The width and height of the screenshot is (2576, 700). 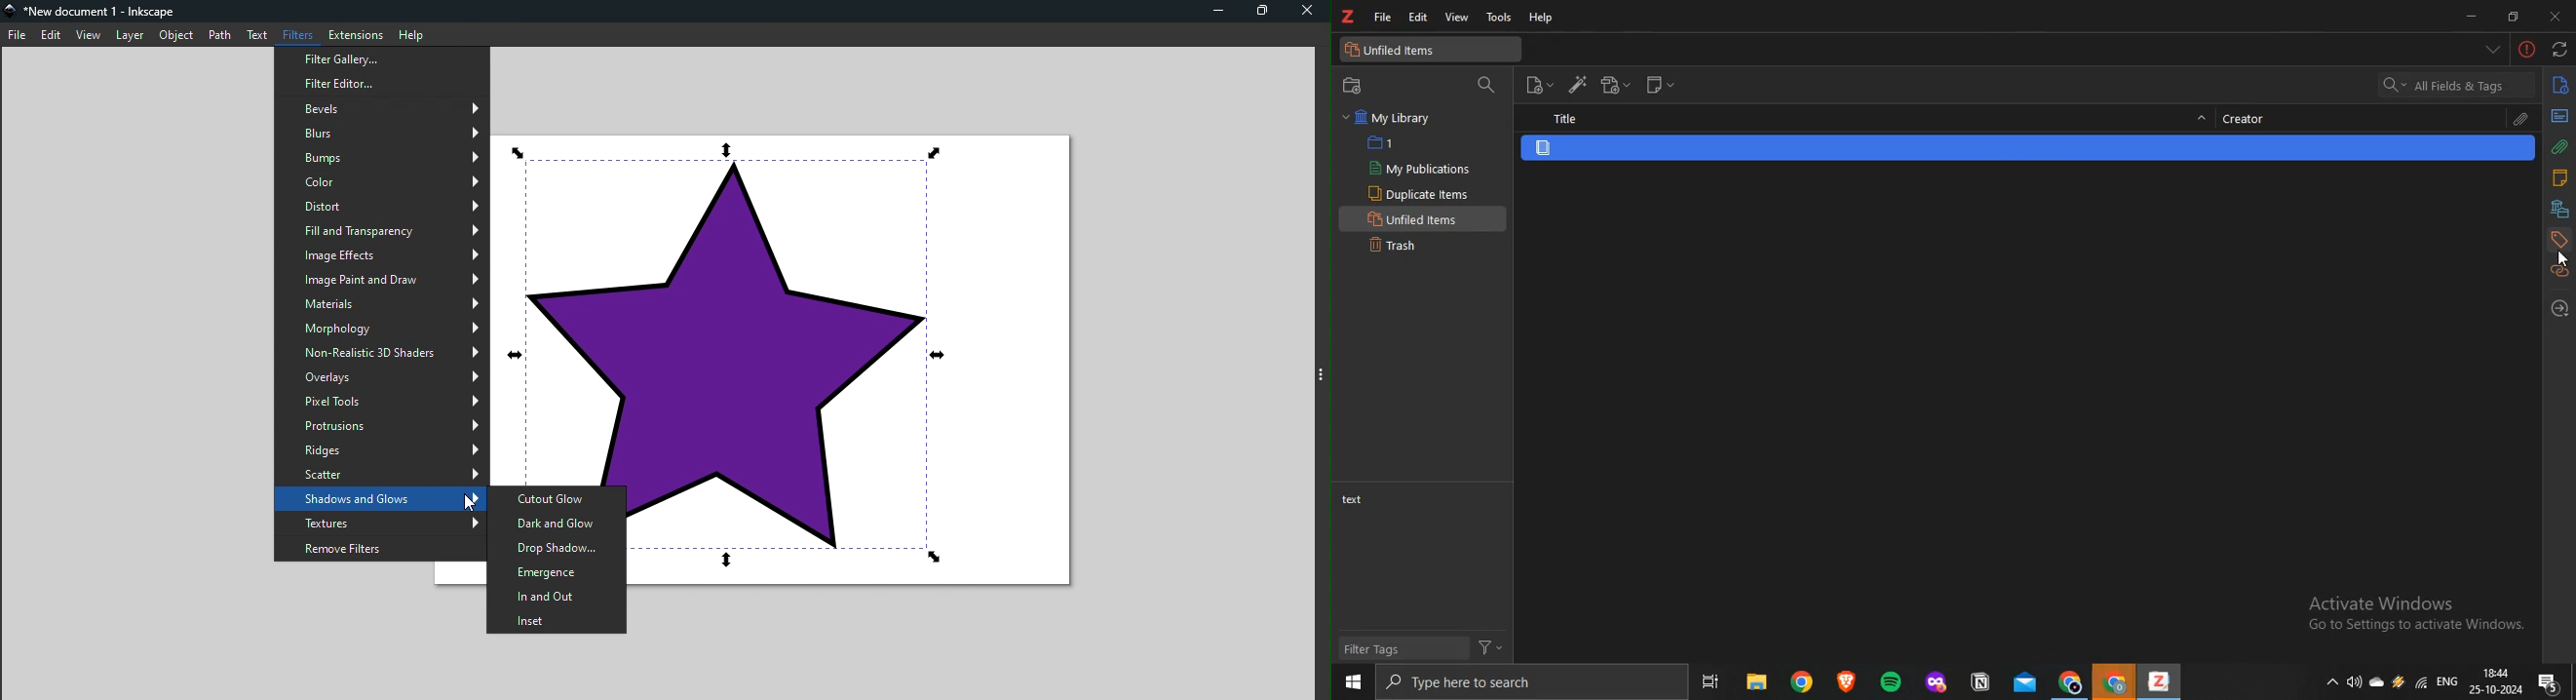 What do you see at coordinates (1381, 16) in the screenshot?
I see `file` at bounding box center [1381, 16].